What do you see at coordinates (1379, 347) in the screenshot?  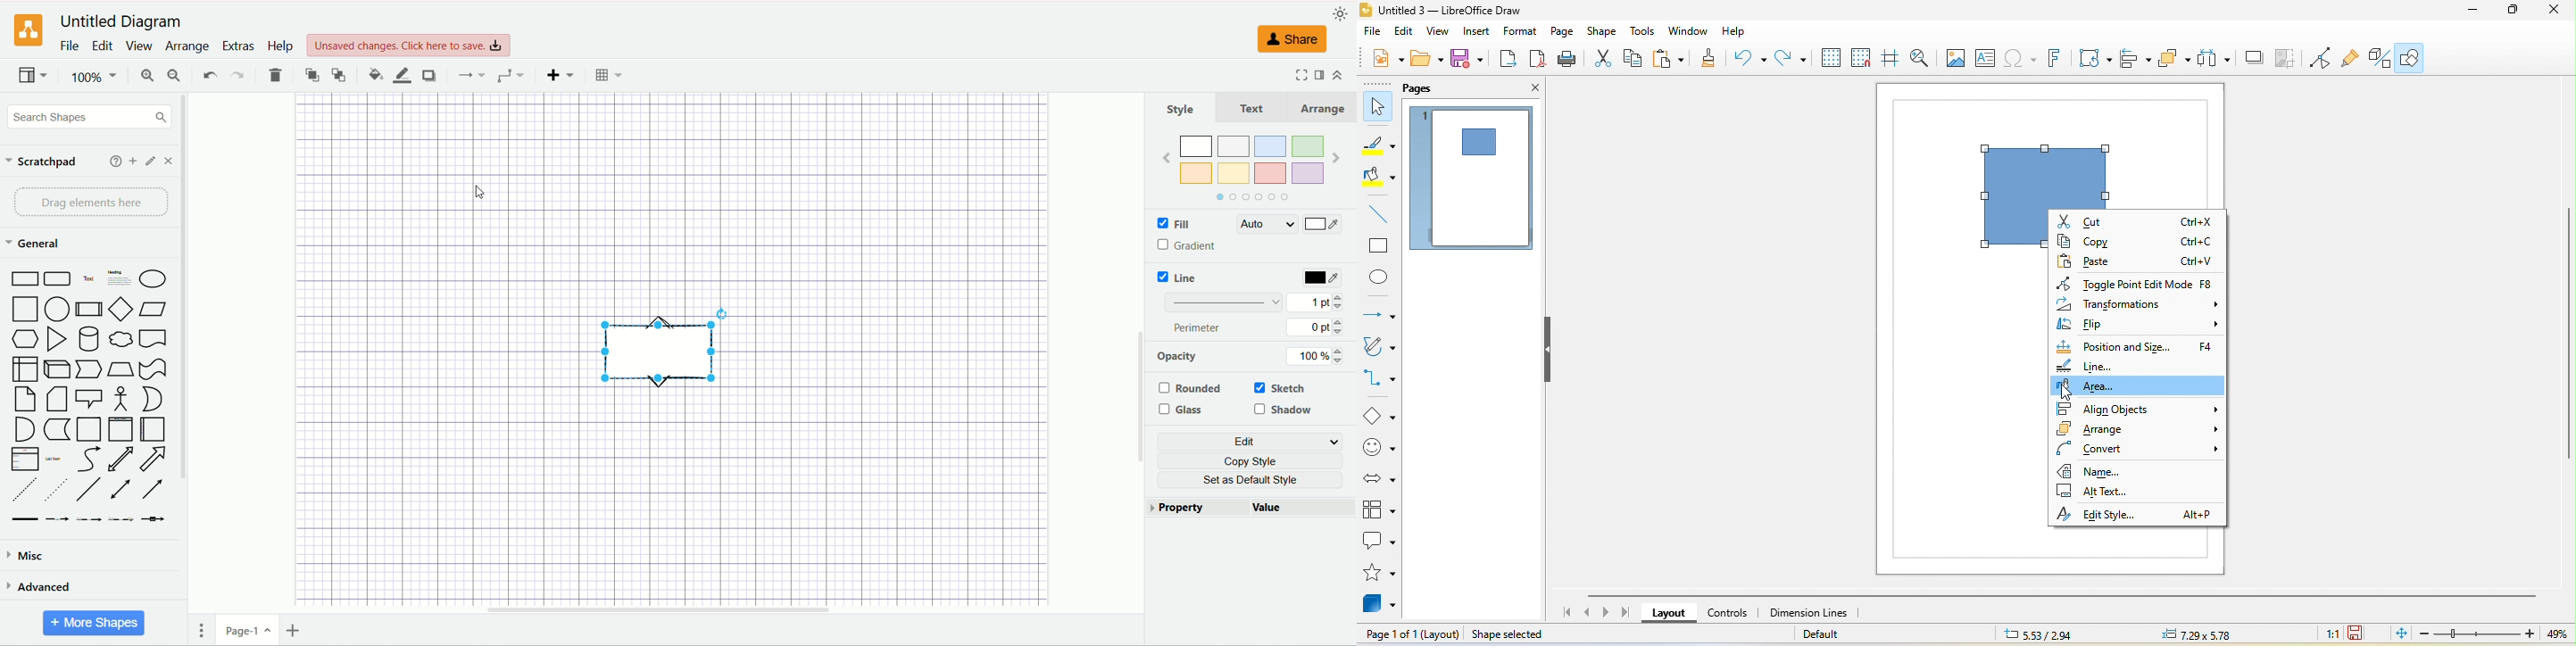 I see `curve and polygons` at bounding box center [1379, 347].